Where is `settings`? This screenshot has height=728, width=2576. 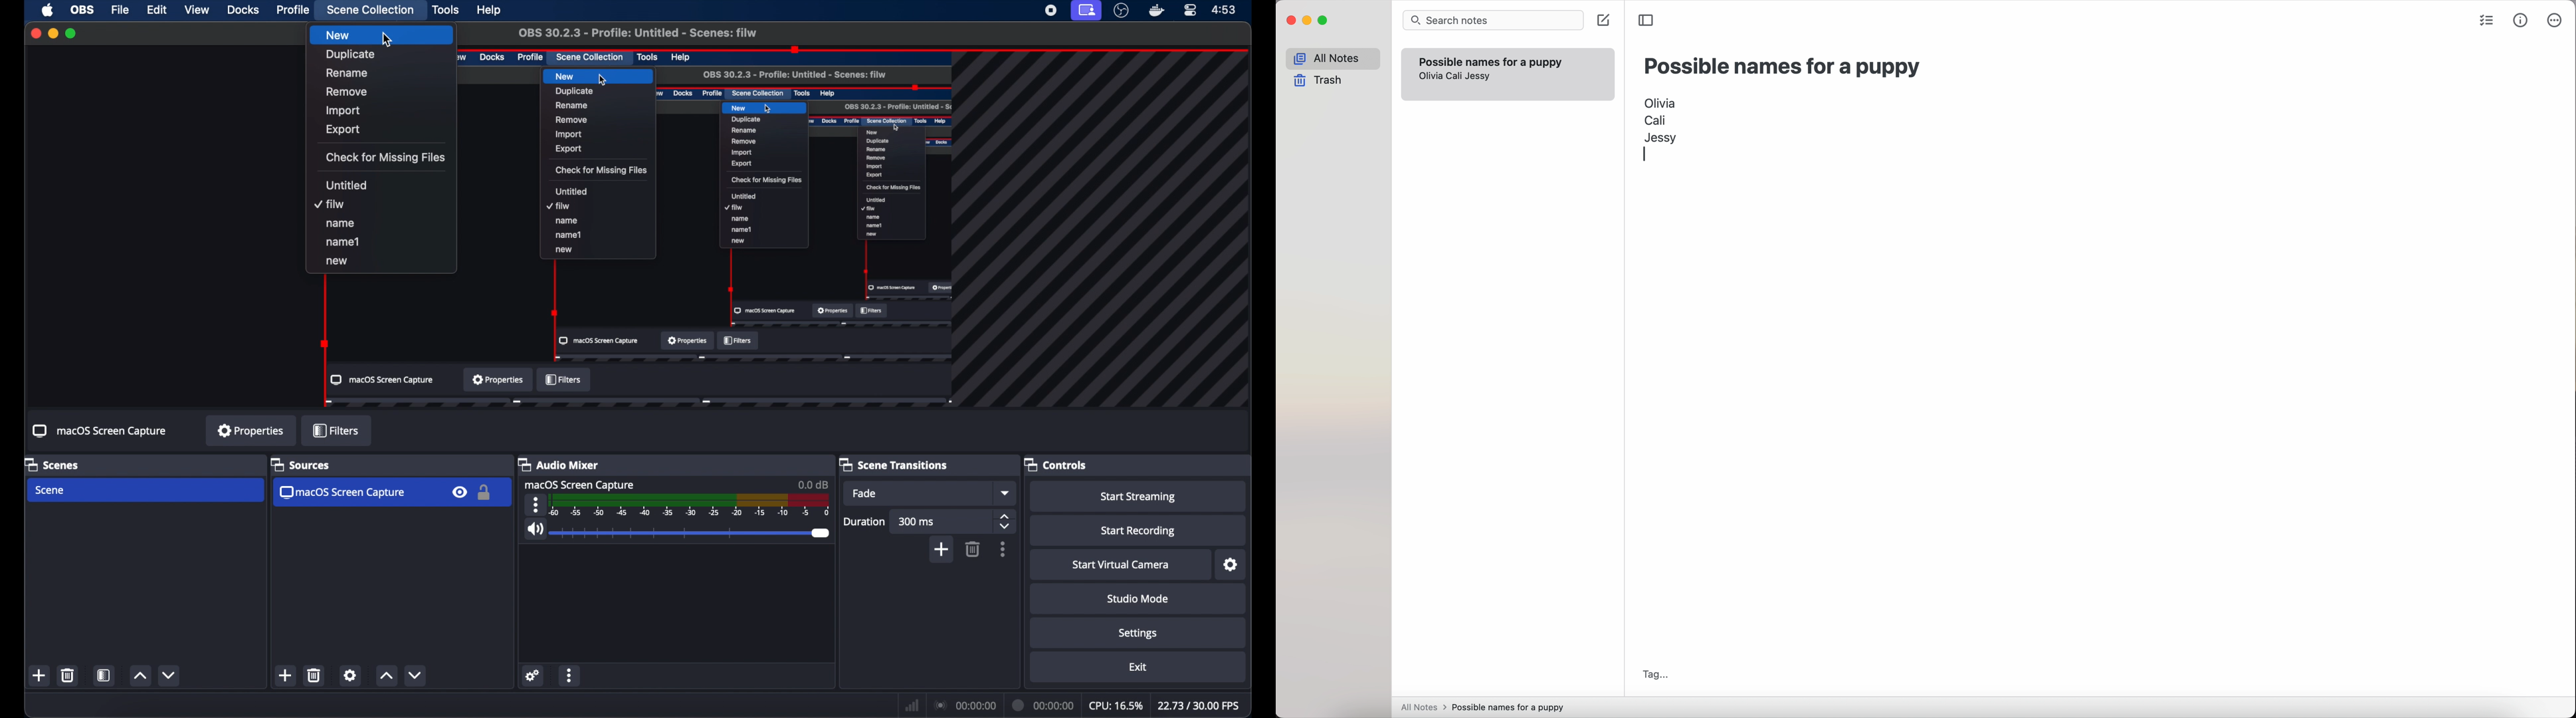
settings is located at coordinates (532, 676).